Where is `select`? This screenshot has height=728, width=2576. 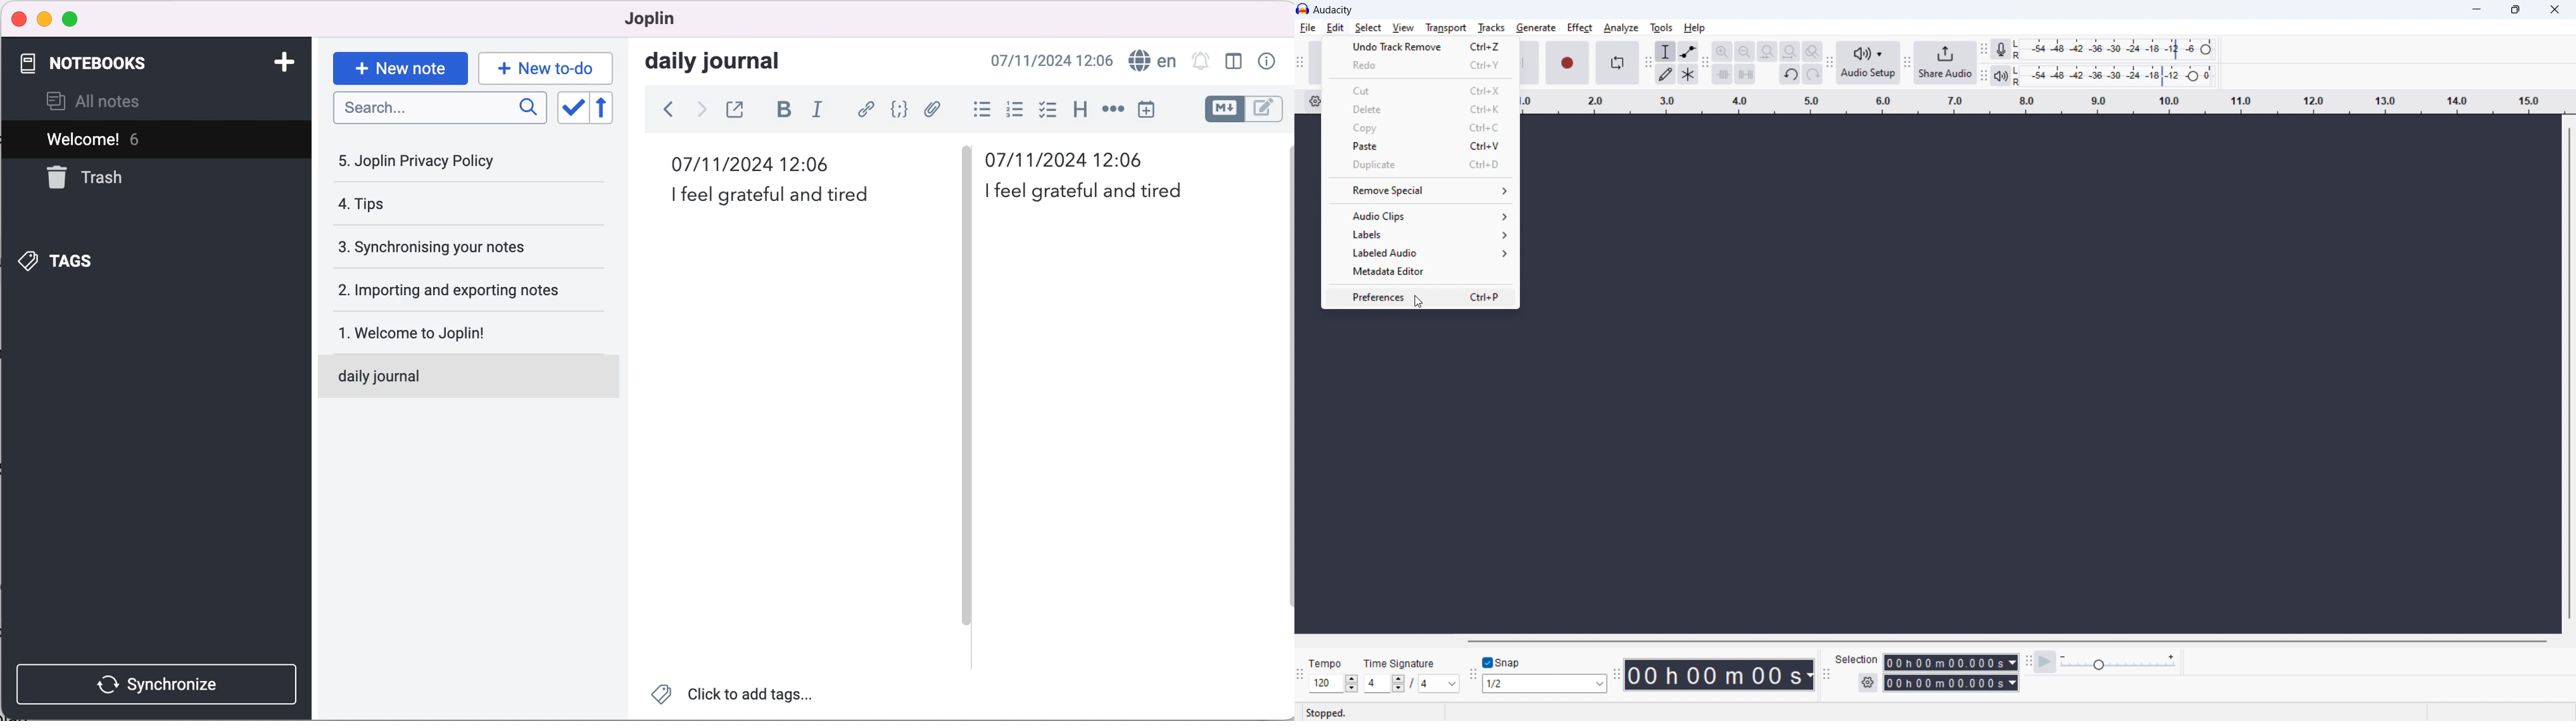 select is located at coordinates (1368, 27).